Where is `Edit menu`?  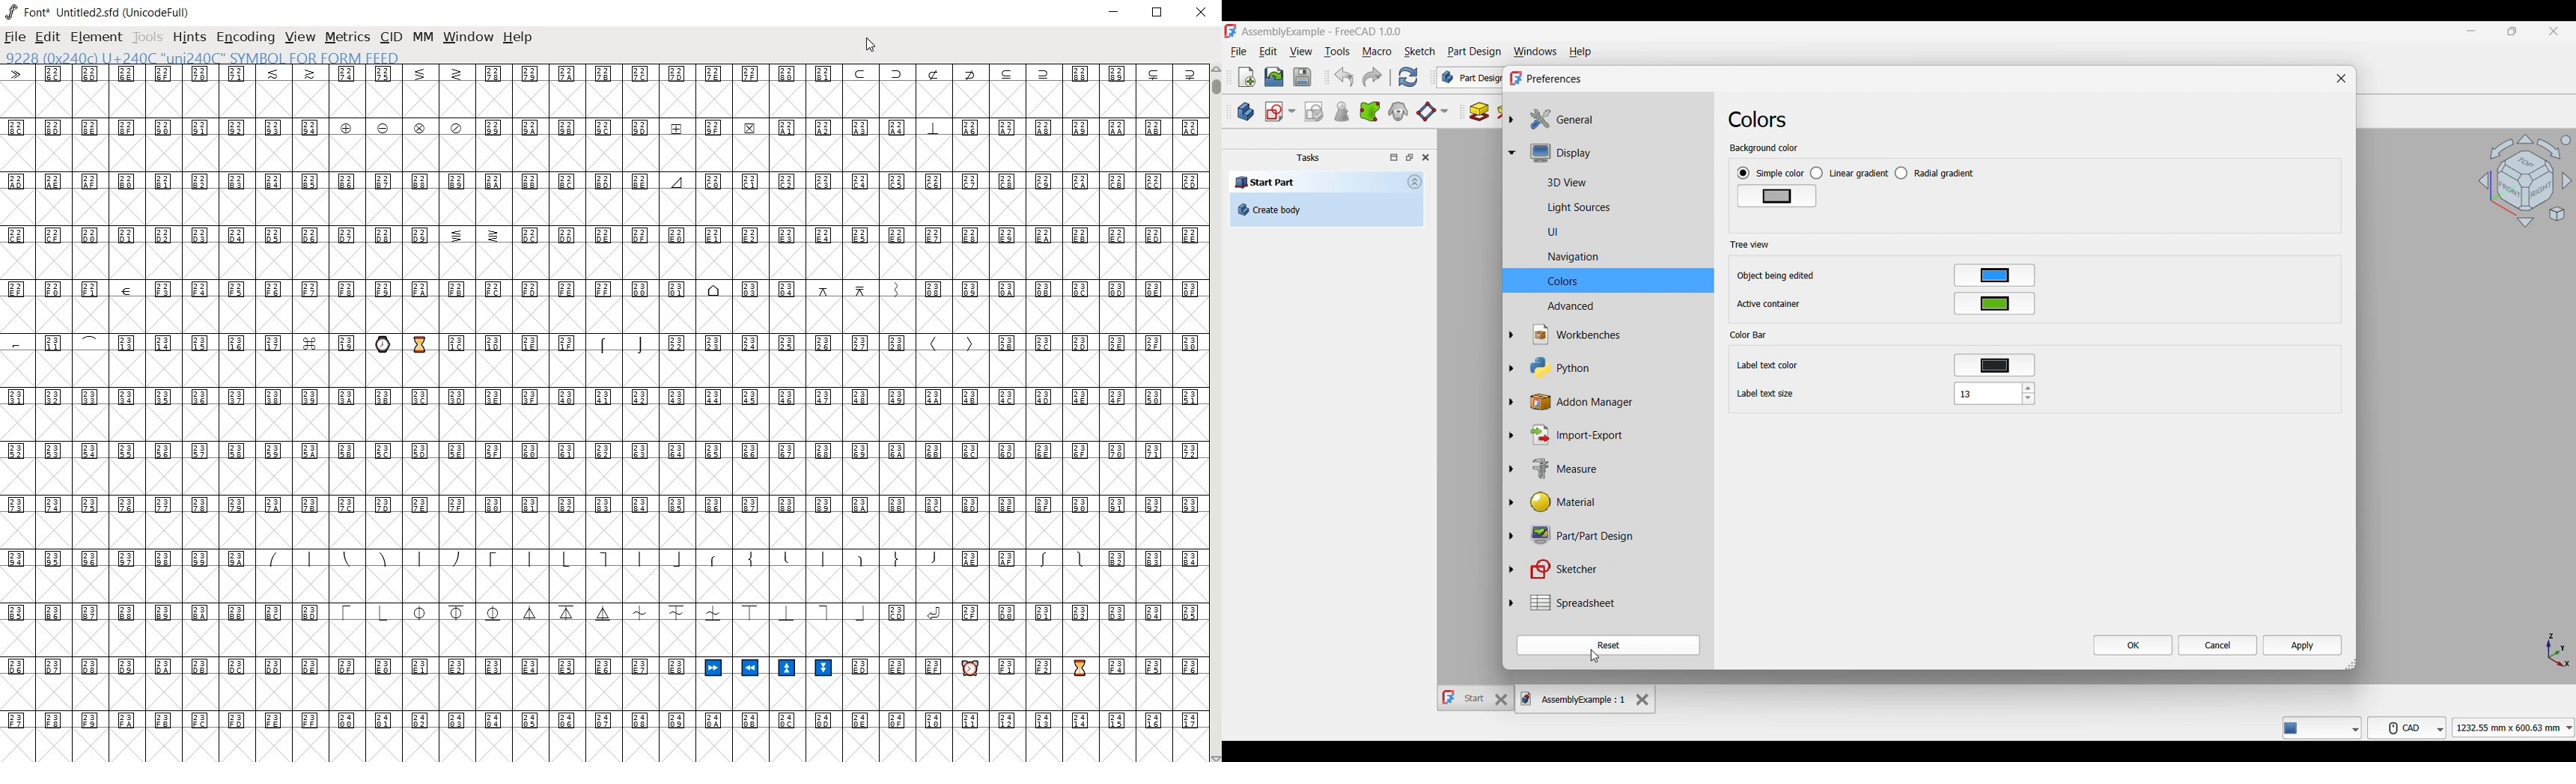 Edit menu is located at coordinates (1268, 51).